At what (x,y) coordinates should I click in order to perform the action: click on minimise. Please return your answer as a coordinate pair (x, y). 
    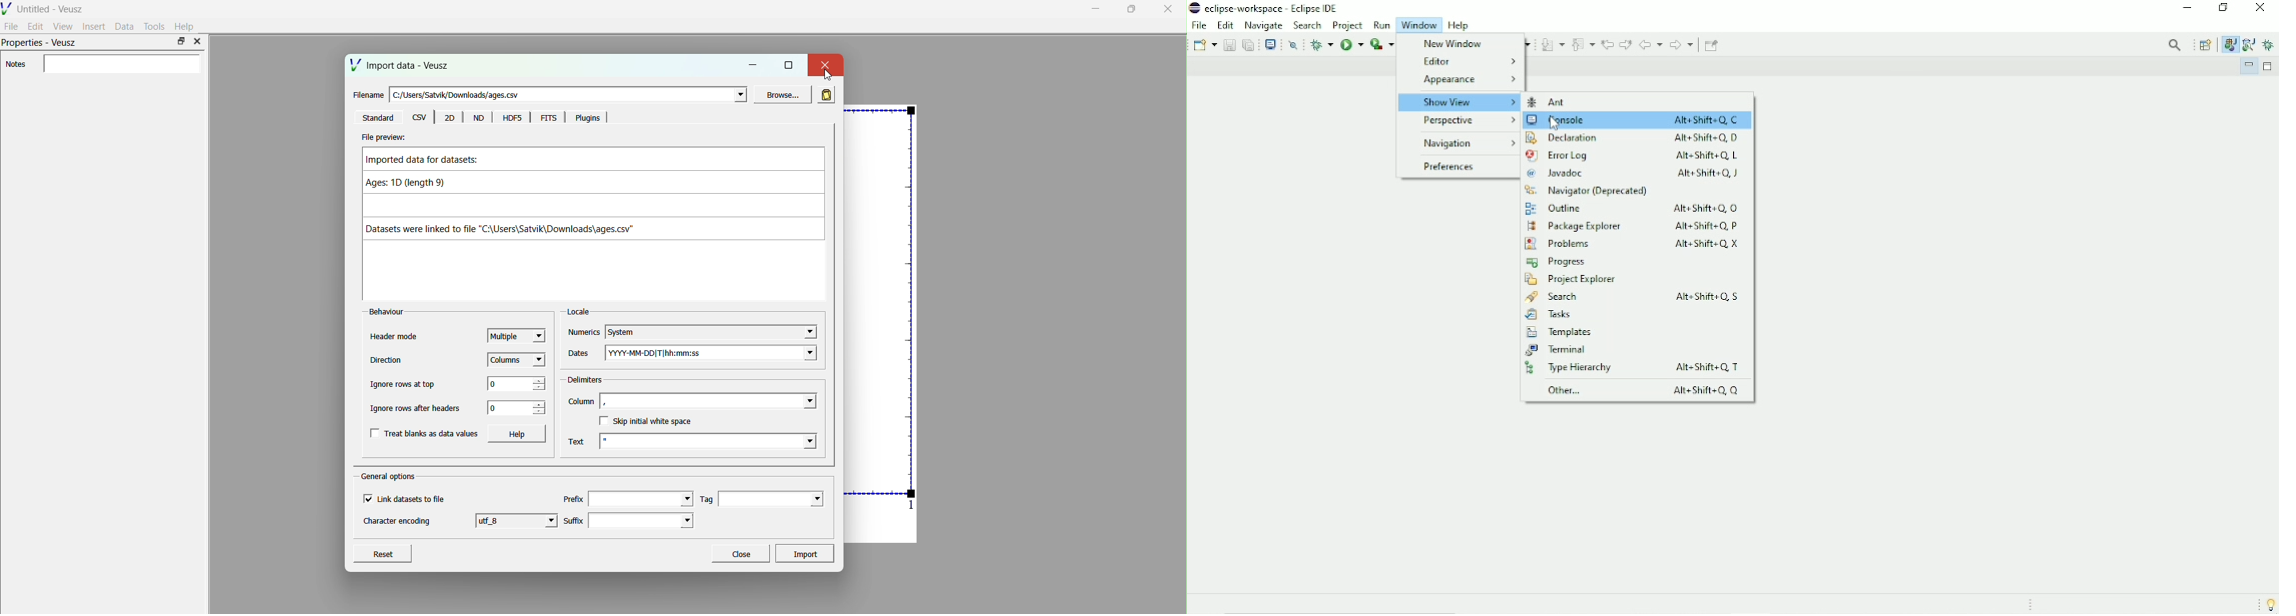
    Looking at the image, I should click on (1096, 8).